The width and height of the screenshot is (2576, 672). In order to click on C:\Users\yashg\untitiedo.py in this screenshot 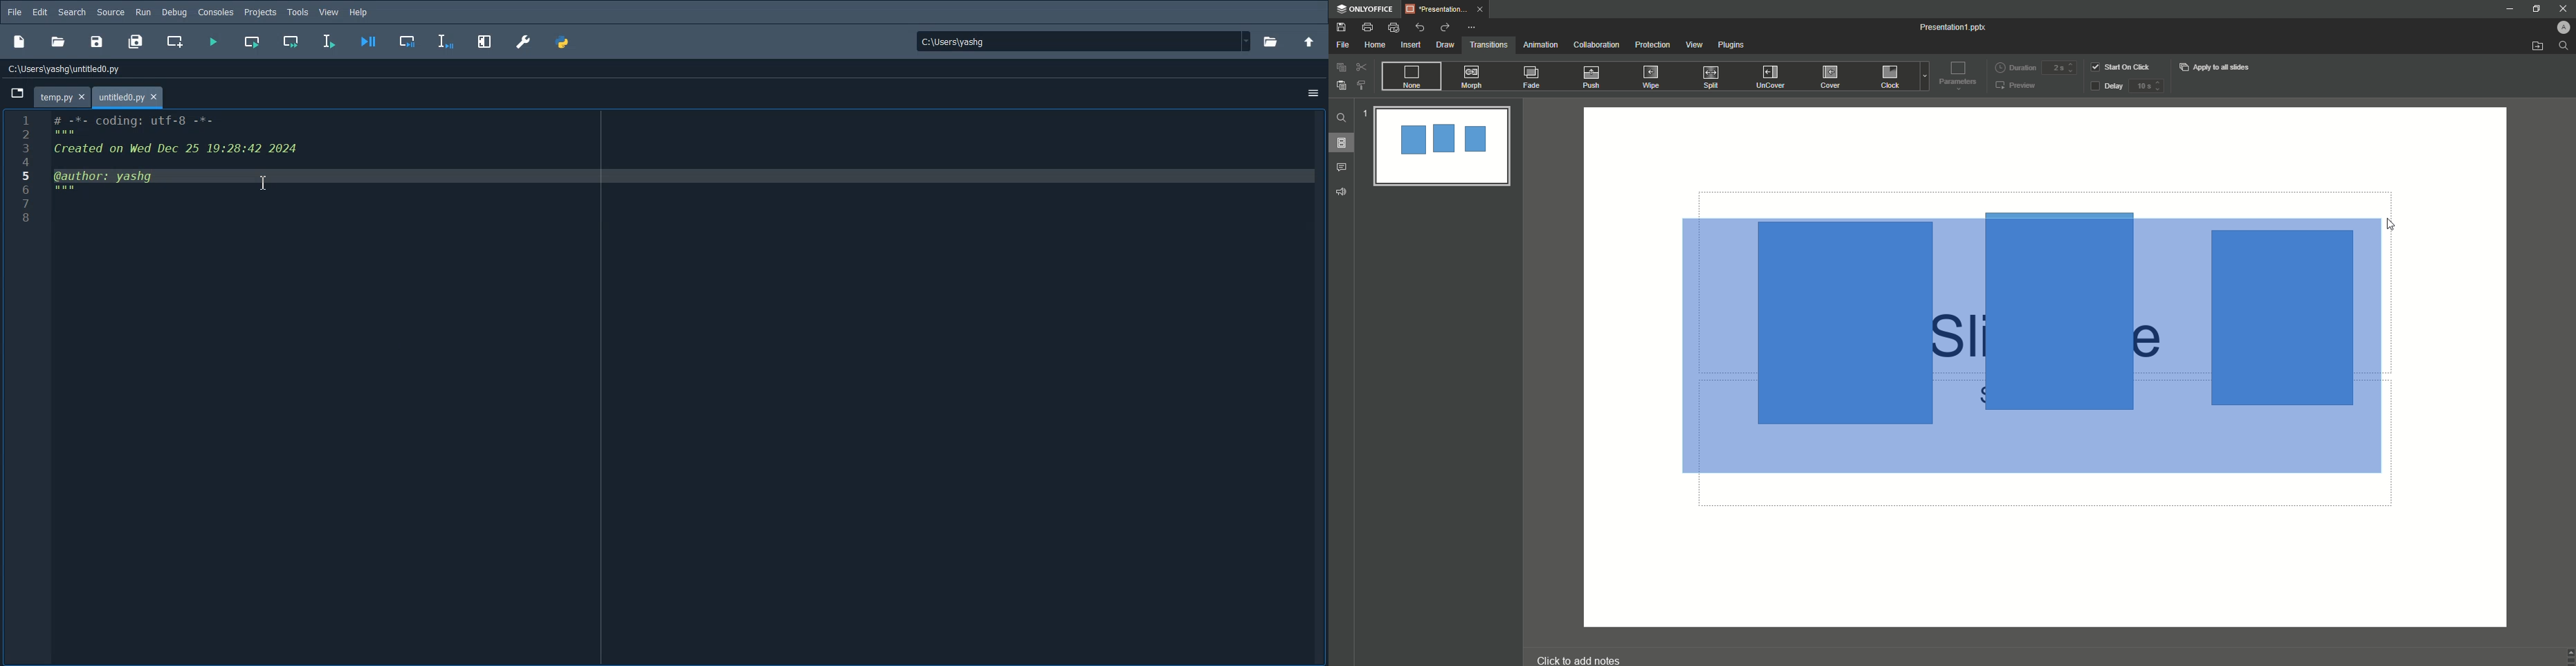, I will do `click(80, 67)`.